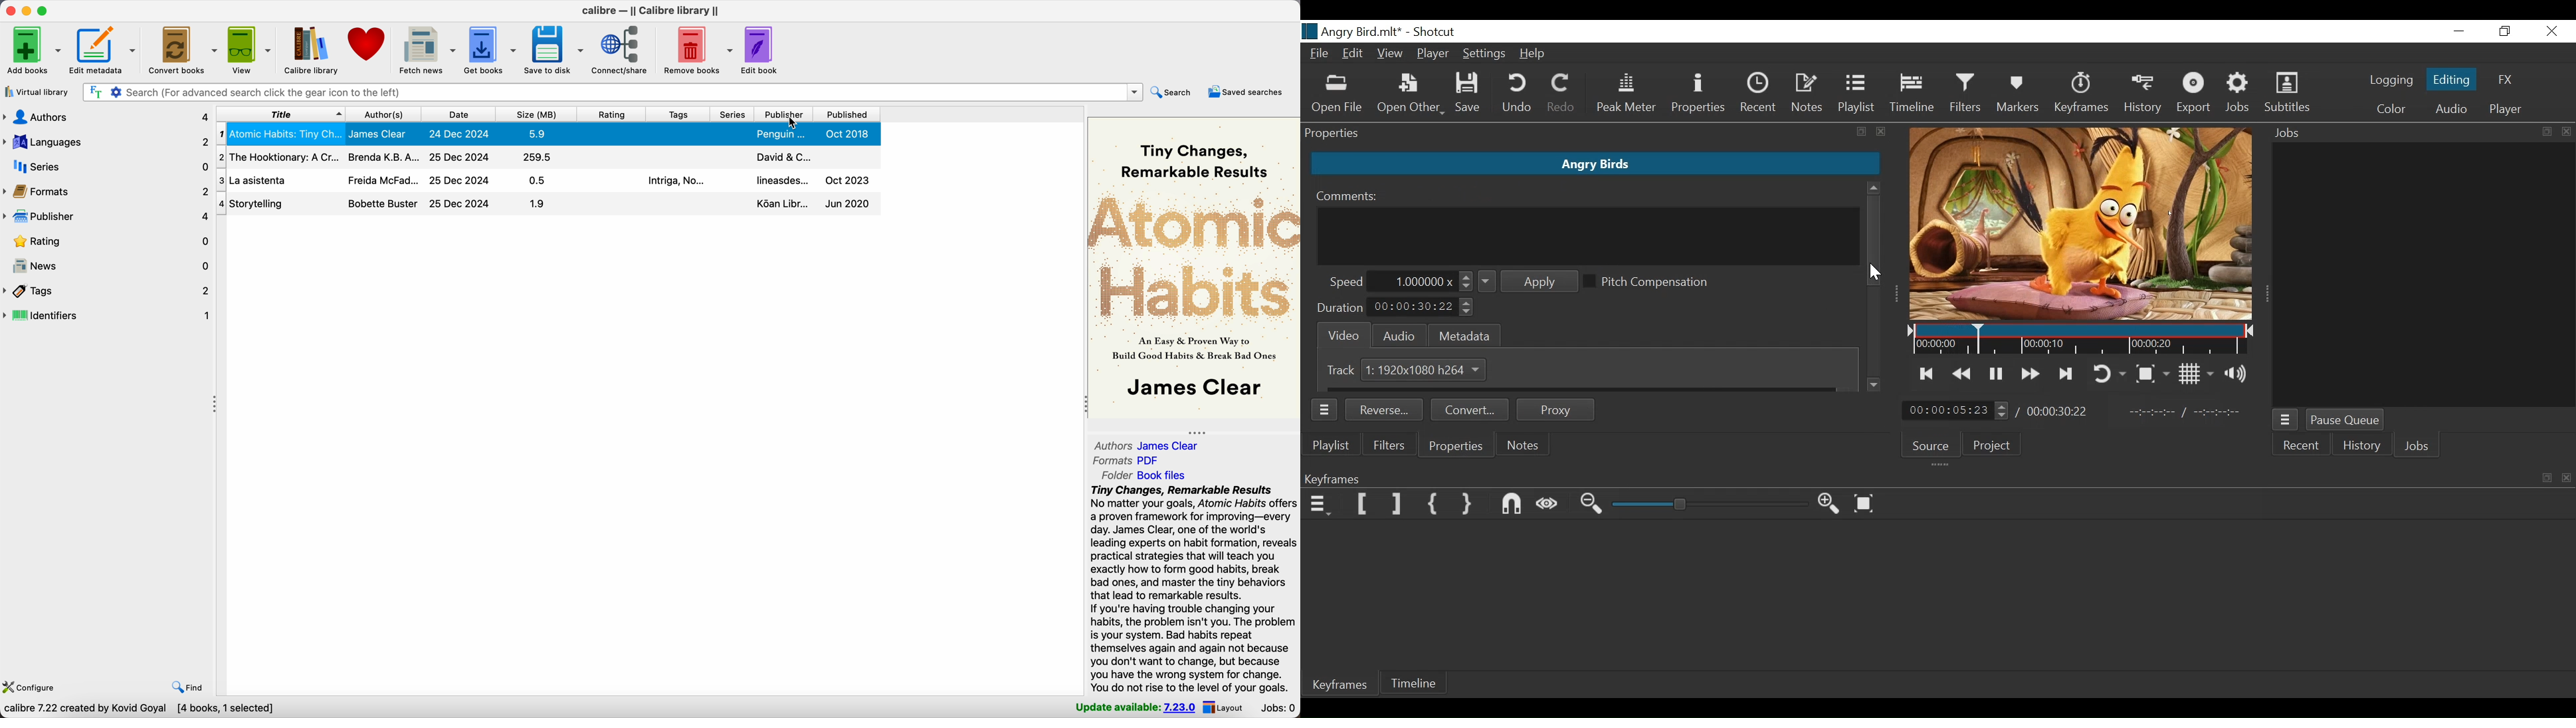  What do you see at coordinates (1518, 95) in the screenshot?
I see `Undo` at bounding box center [1518, 95].